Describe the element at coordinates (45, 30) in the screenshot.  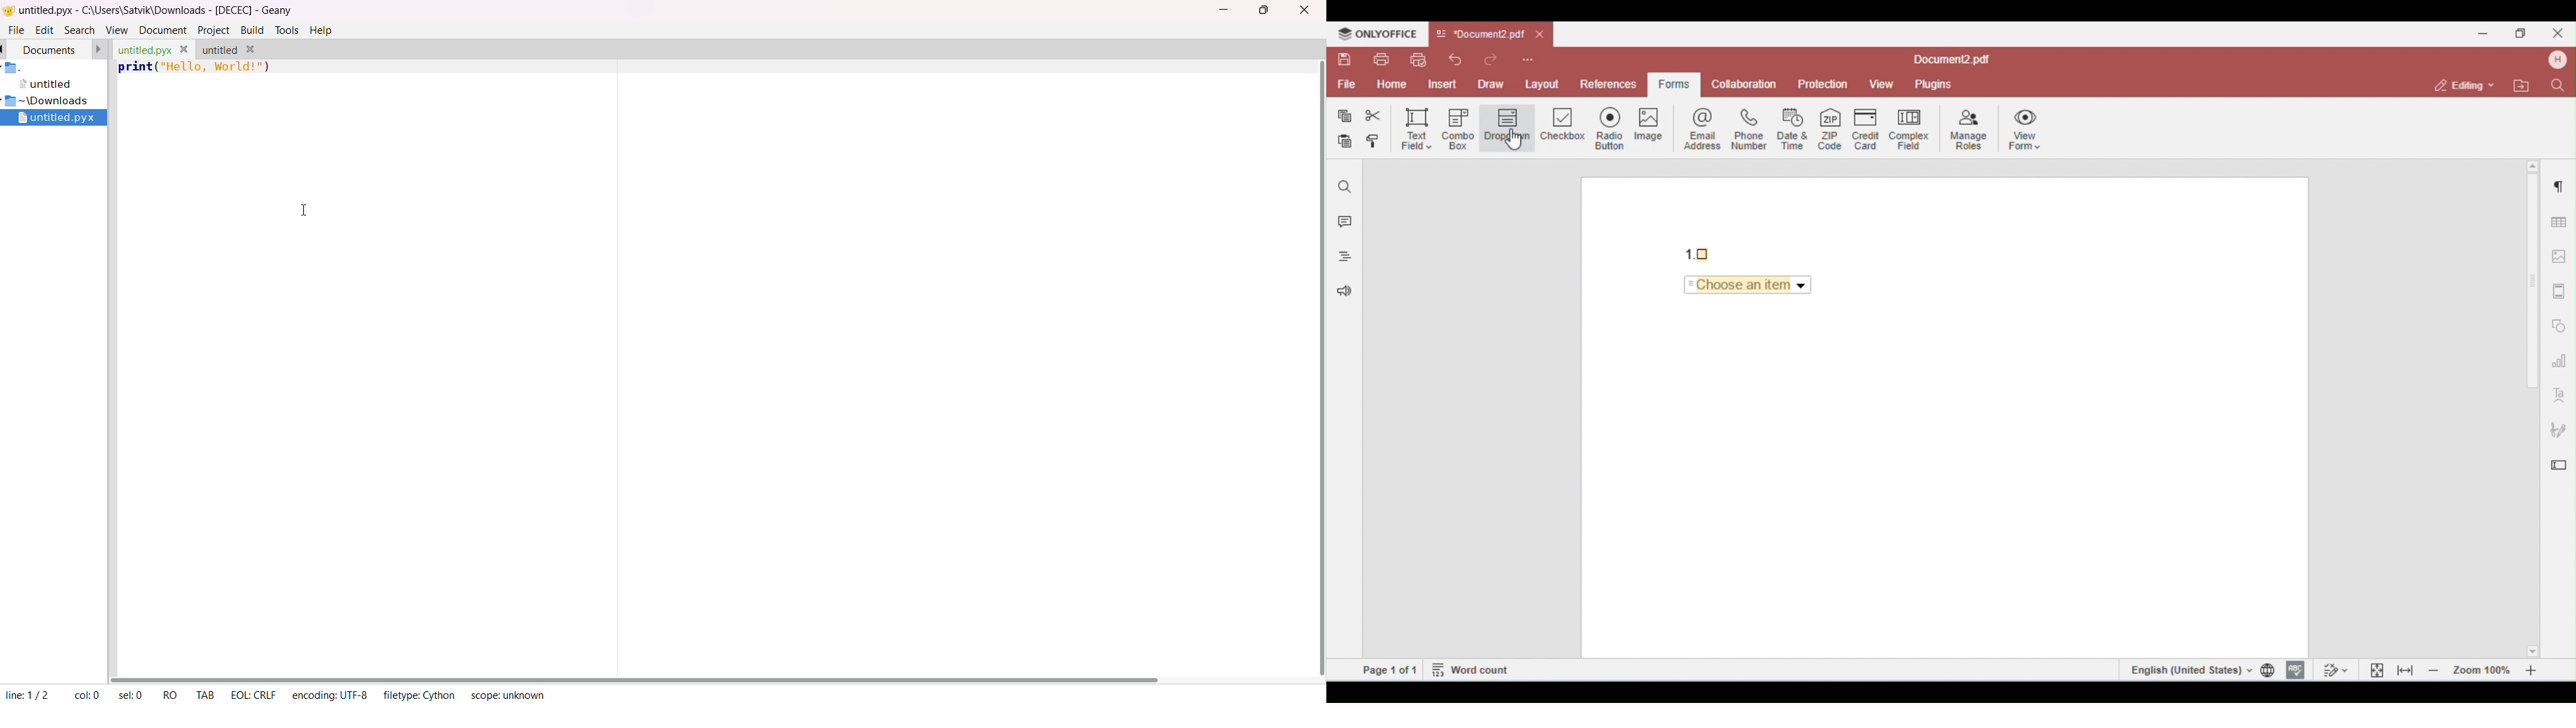
I see `edit` at that location.